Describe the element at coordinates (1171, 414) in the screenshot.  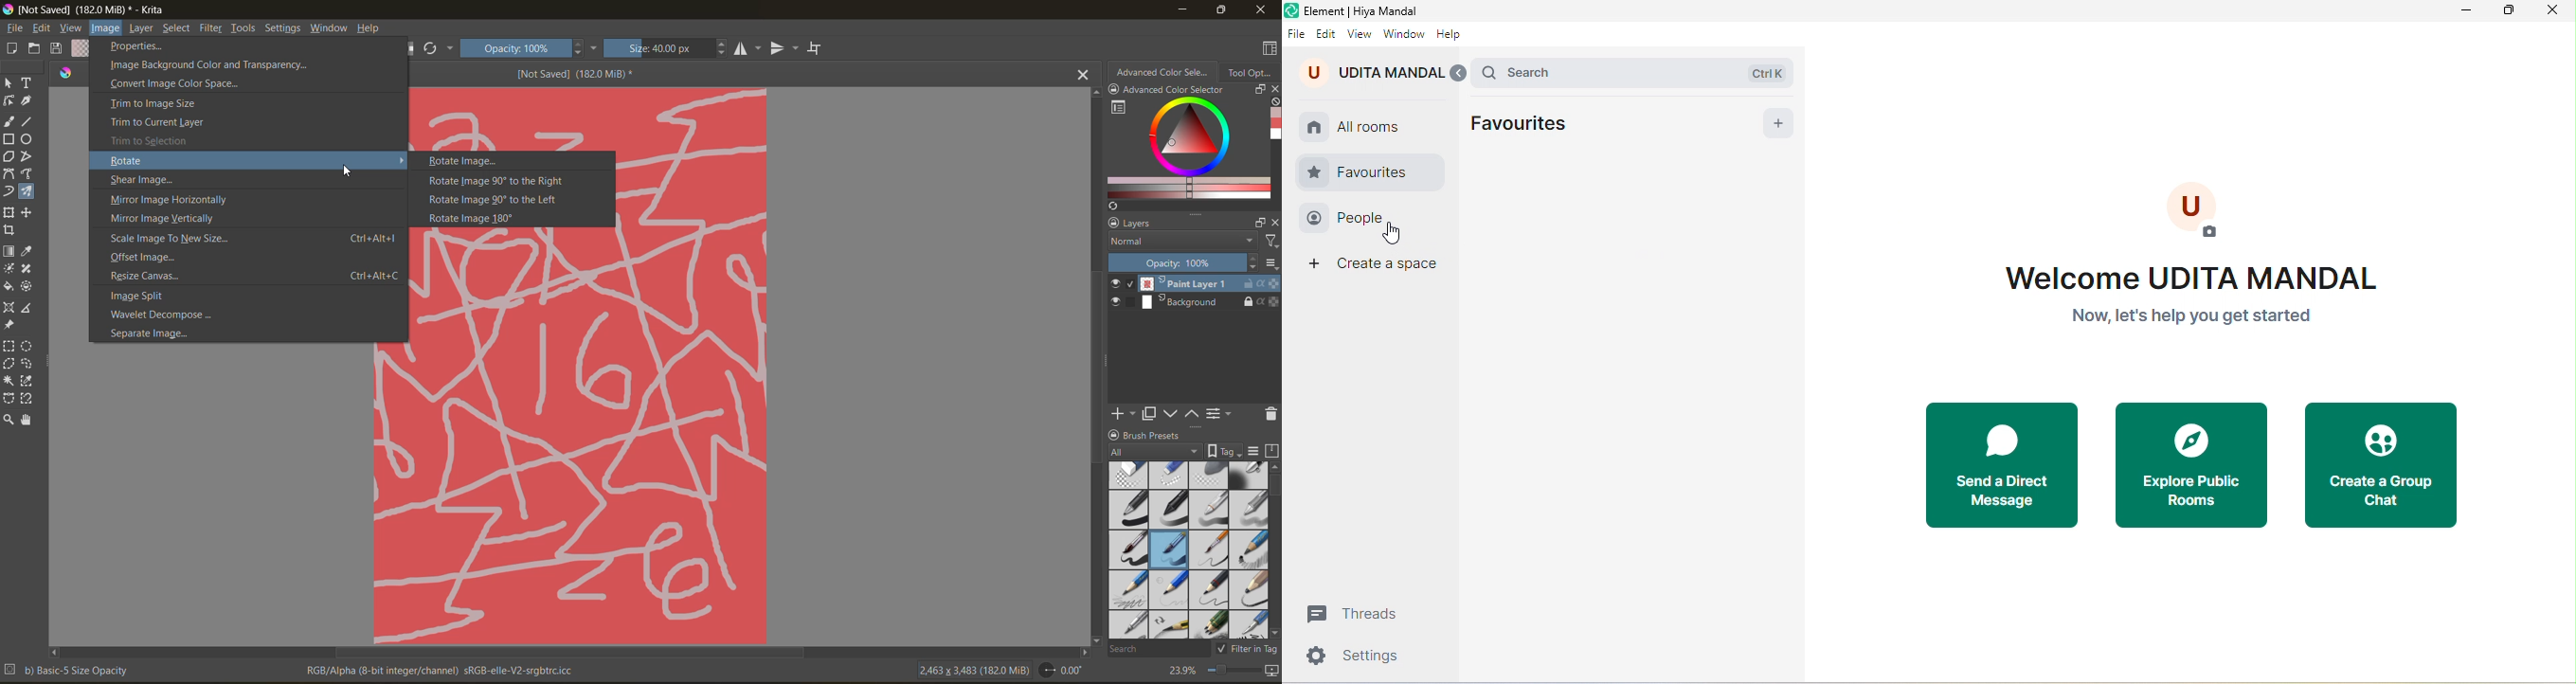
I see `mask down` at that location.